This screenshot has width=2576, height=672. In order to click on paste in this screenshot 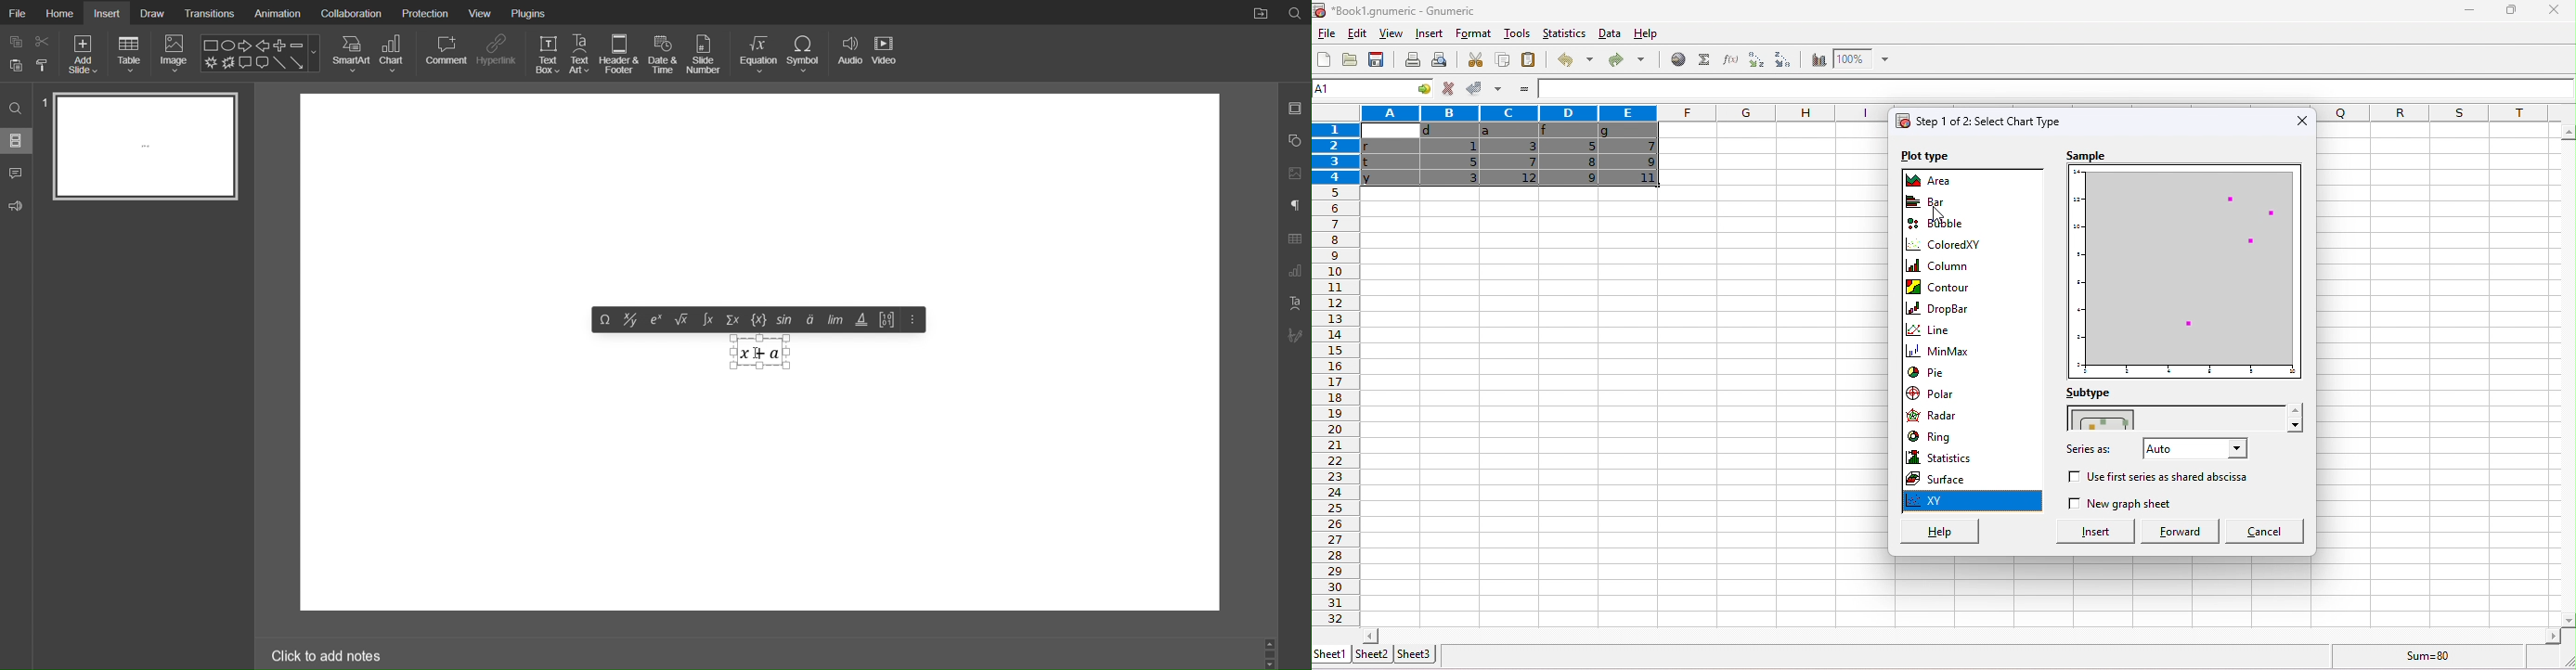, I will do `click(1529, 58)`.